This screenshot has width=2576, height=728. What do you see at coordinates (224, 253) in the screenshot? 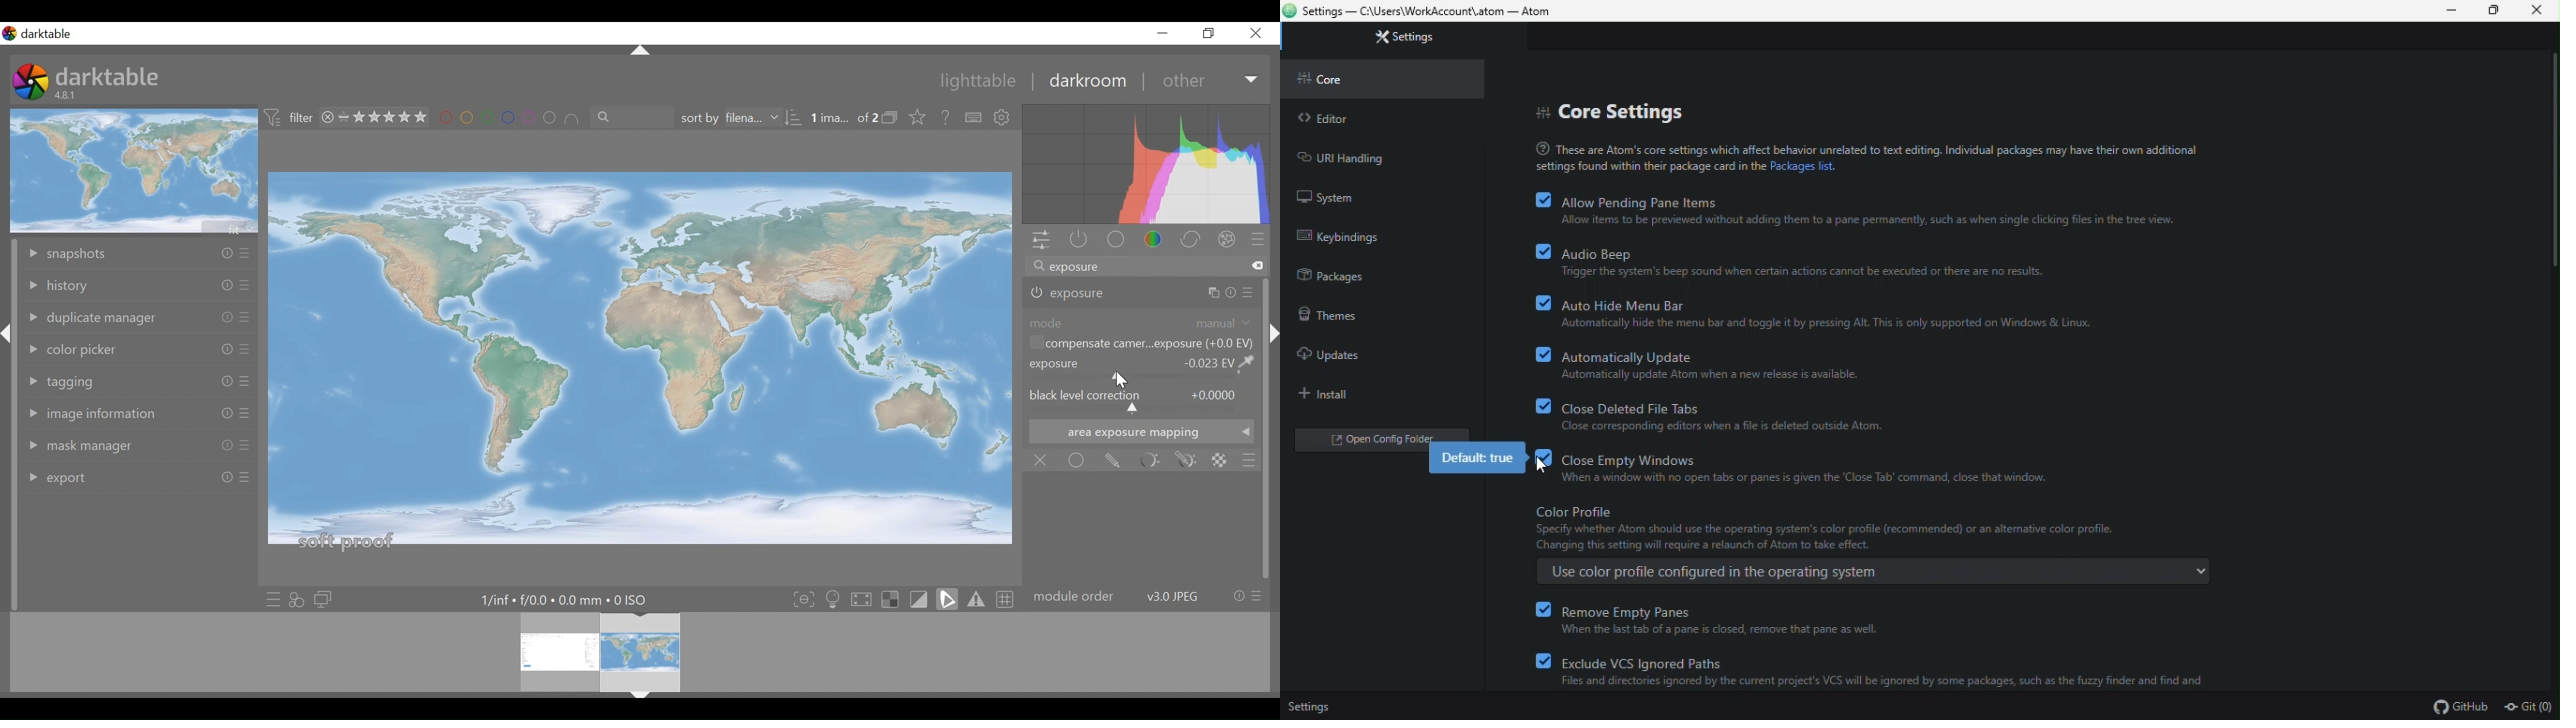
I see `` at bounding box center [224, 253].